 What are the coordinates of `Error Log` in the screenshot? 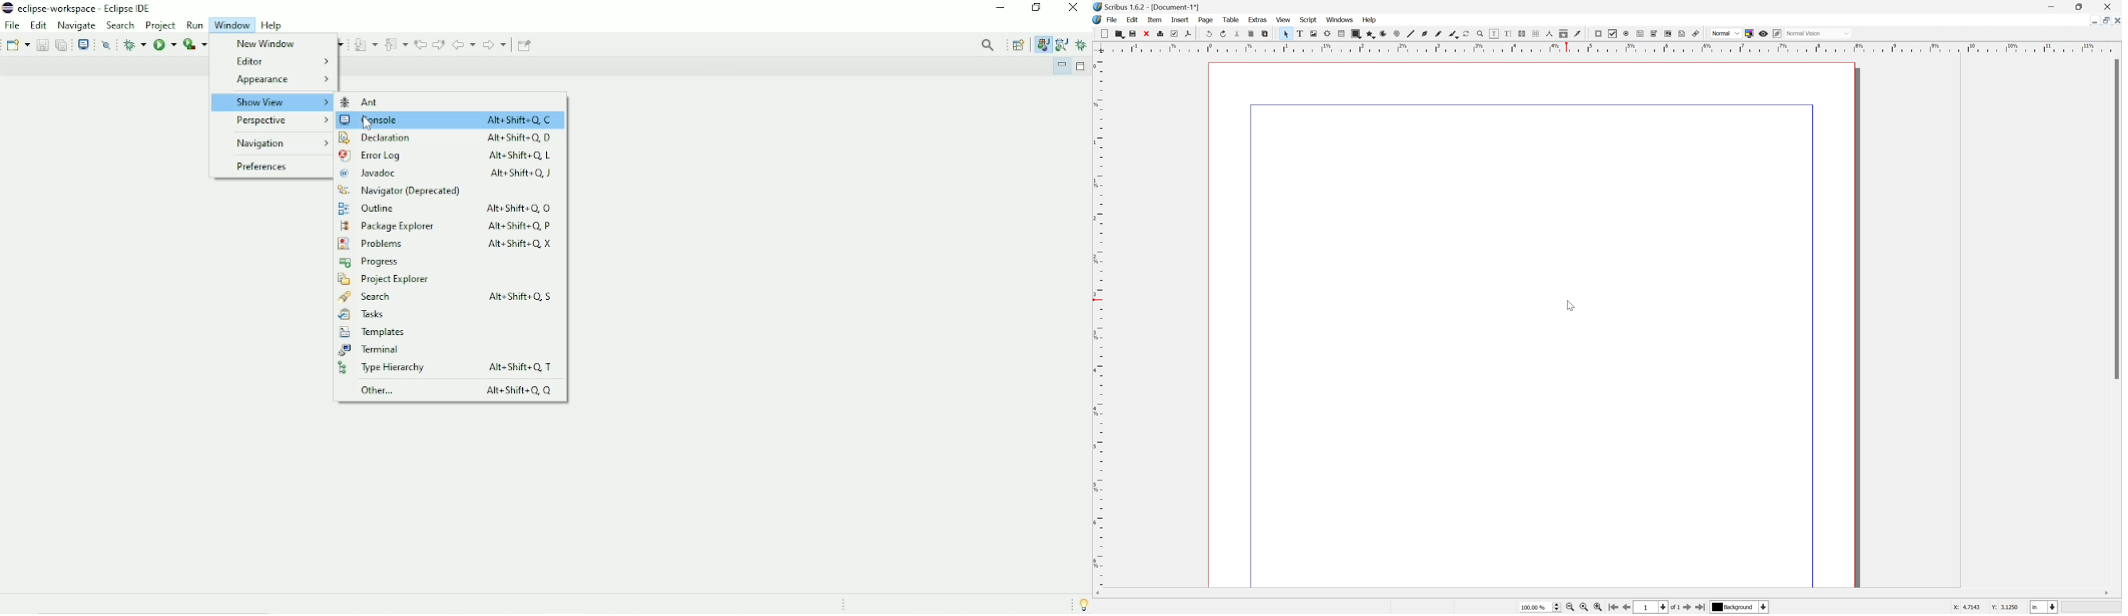 It's located at (445, 156).